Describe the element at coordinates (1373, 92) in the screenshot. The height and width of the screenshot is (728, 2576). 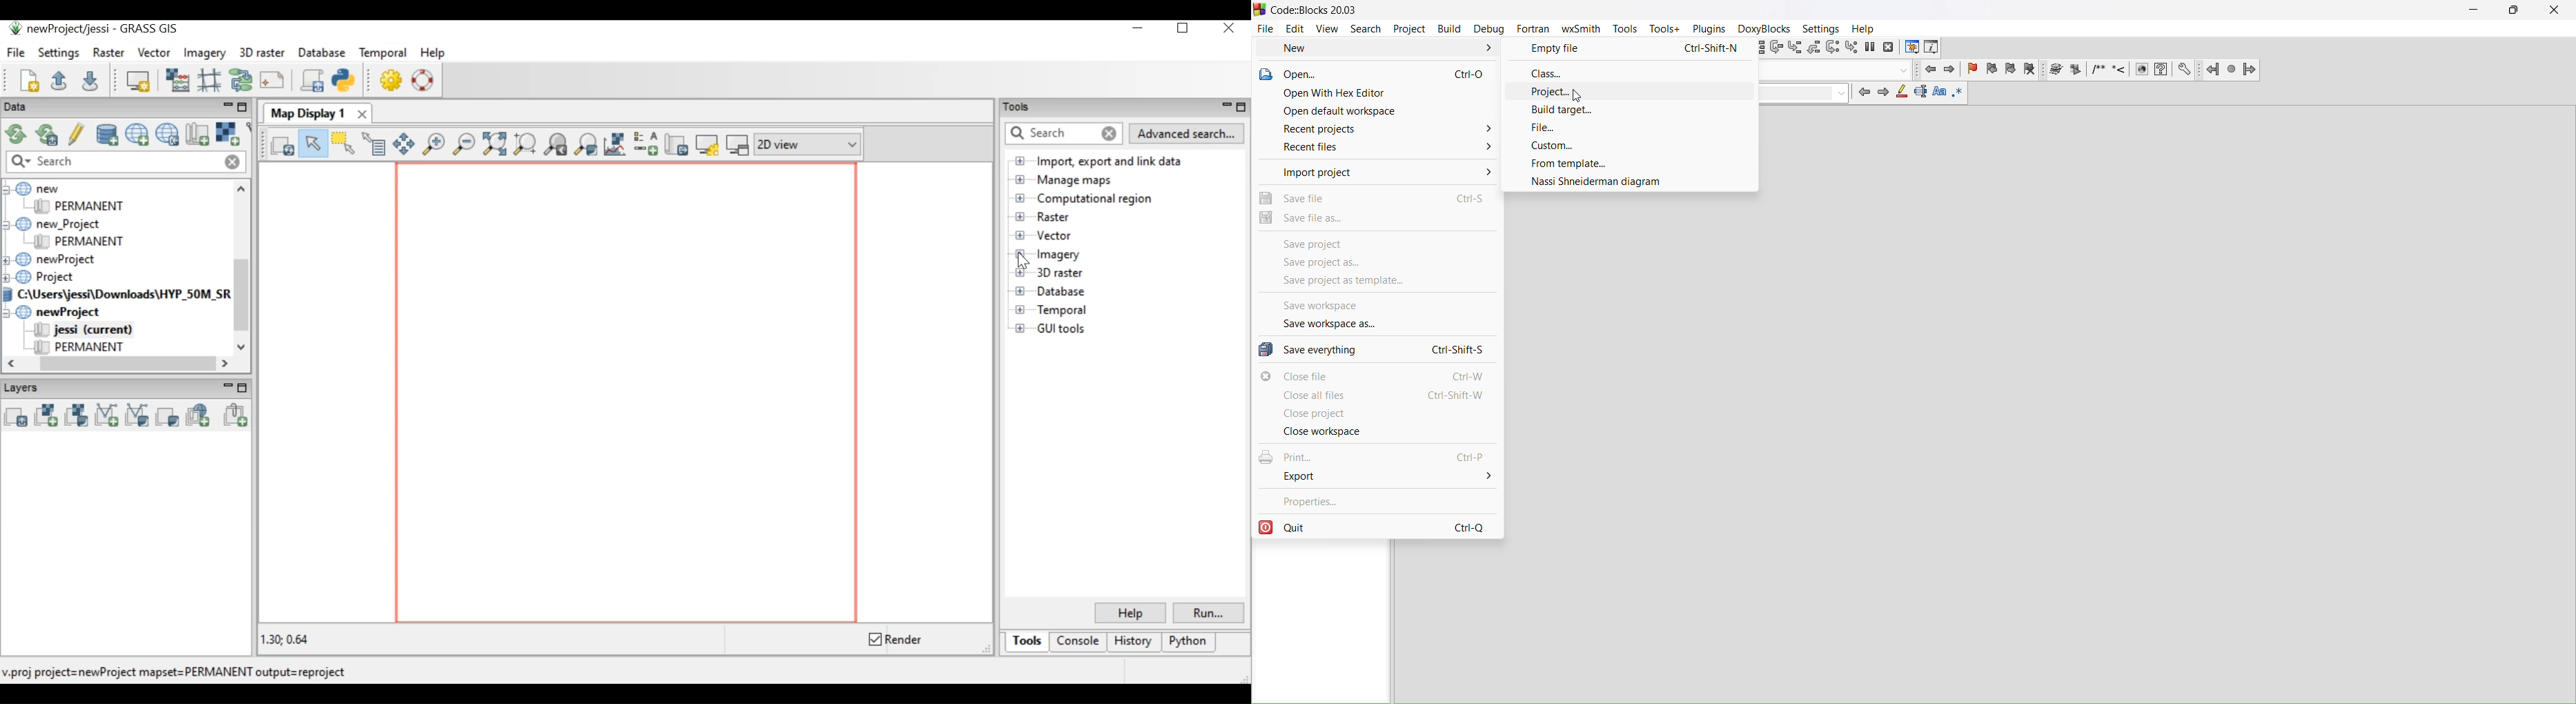
I see `open with hex editor` at that location.